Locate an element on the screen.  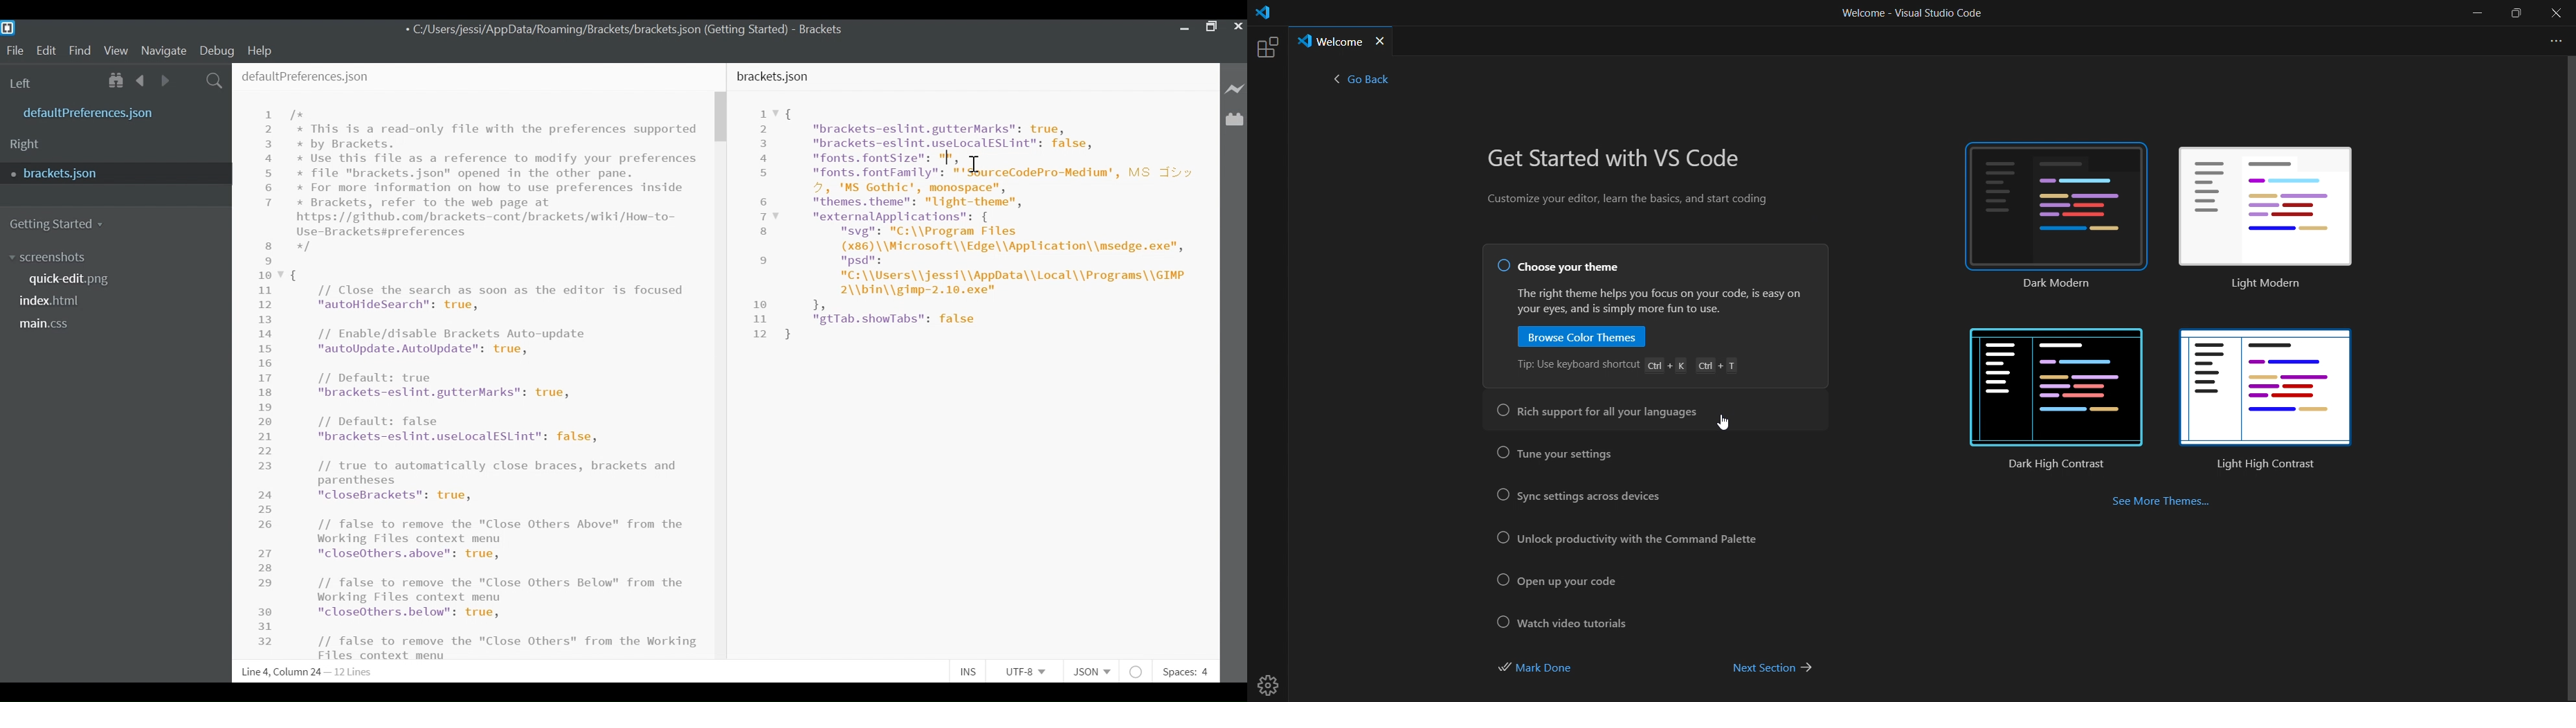
brackets.json
1v{
2 "brackets-eslint.gutterMarks": true,
5) "brackets-eslint.uselLocalESLint": false,
4 “fonts. fontsize": "}',
5 "fonts. fontFamily": *+ourcecodepro-Hediun® » MS doy
7, 'MS Gothic', monospace",
6 "themes. theme": "light-theme",
7 "externalApplications": {
8 "svg": "C:\\Program Files
(x86) \\Microsoft\\Edge\\Application\\msedge.exe",
9 "psd":
"C:\\Users\\jessi\\AppData\\Local\\Programs\\GIMP
2\\bin\\gimp-2.10.exe"
10 1,
11 "gtTab.showTabs": false
12} is located at coordinates (972, 244).